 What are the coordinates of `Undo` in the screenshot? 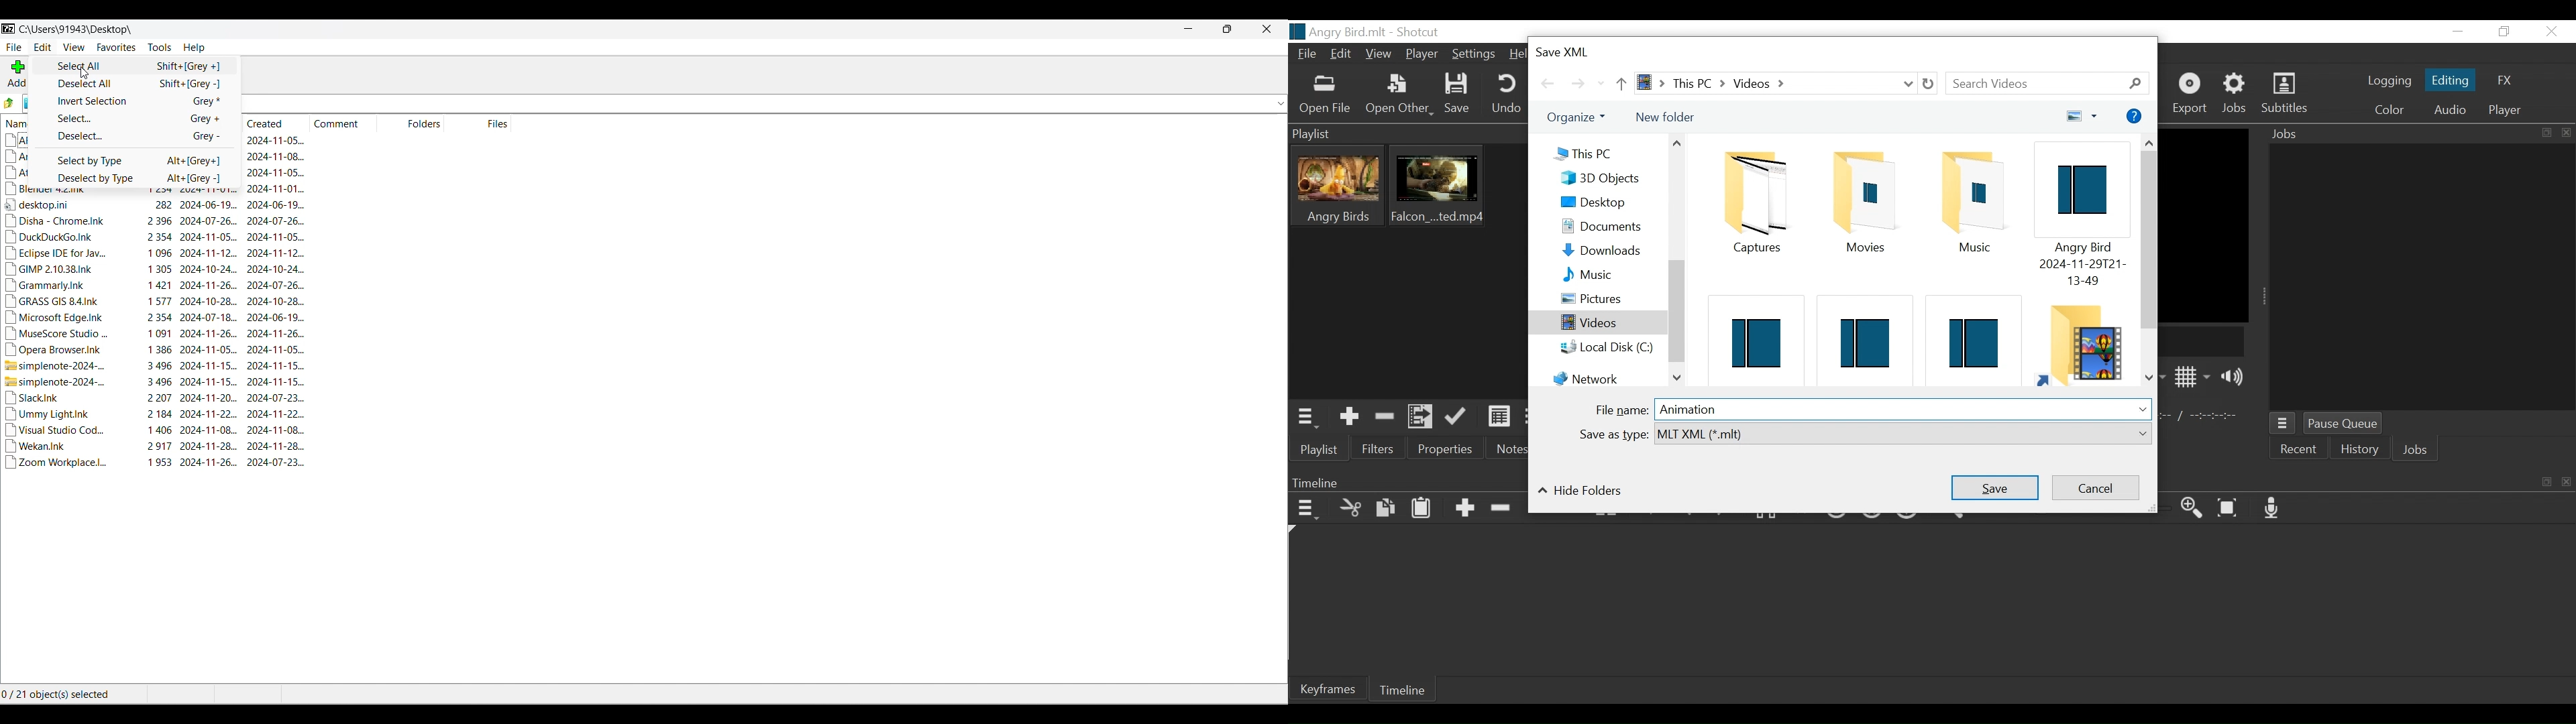 It's located at (1505, 94).